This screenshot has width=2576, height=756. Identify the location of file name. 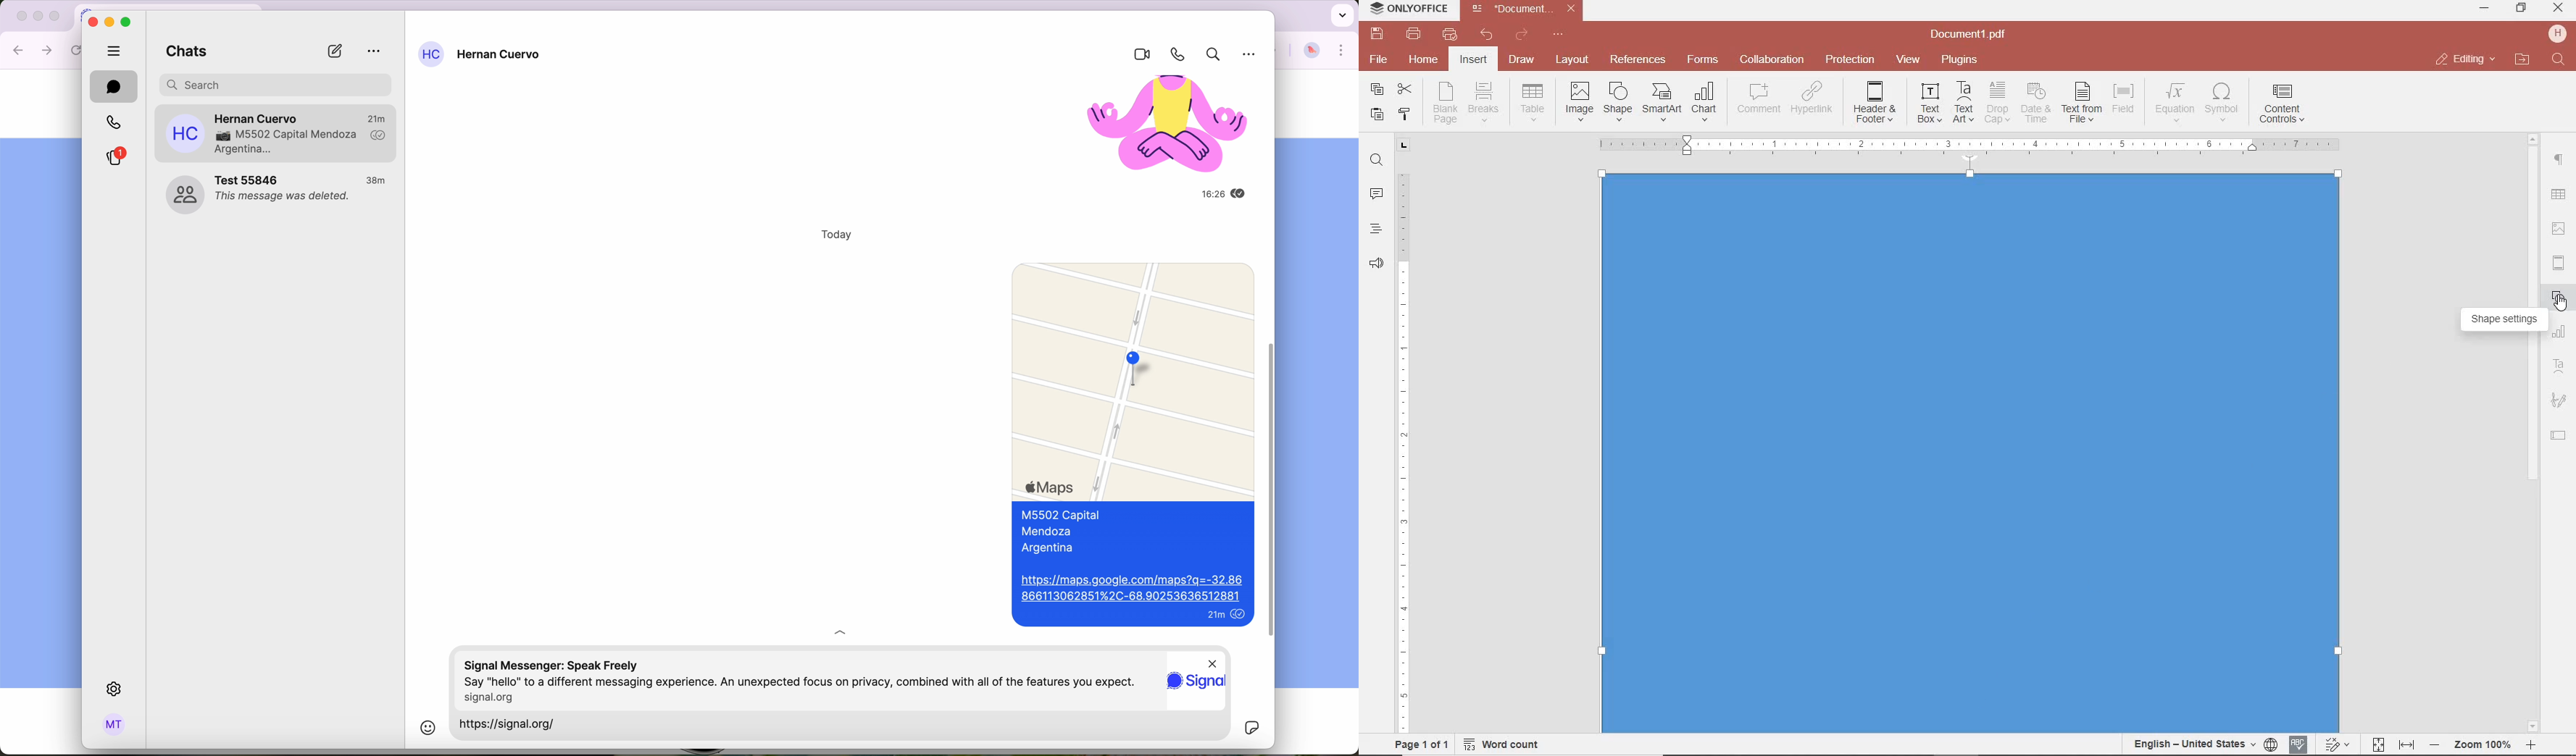
(1972, 35).